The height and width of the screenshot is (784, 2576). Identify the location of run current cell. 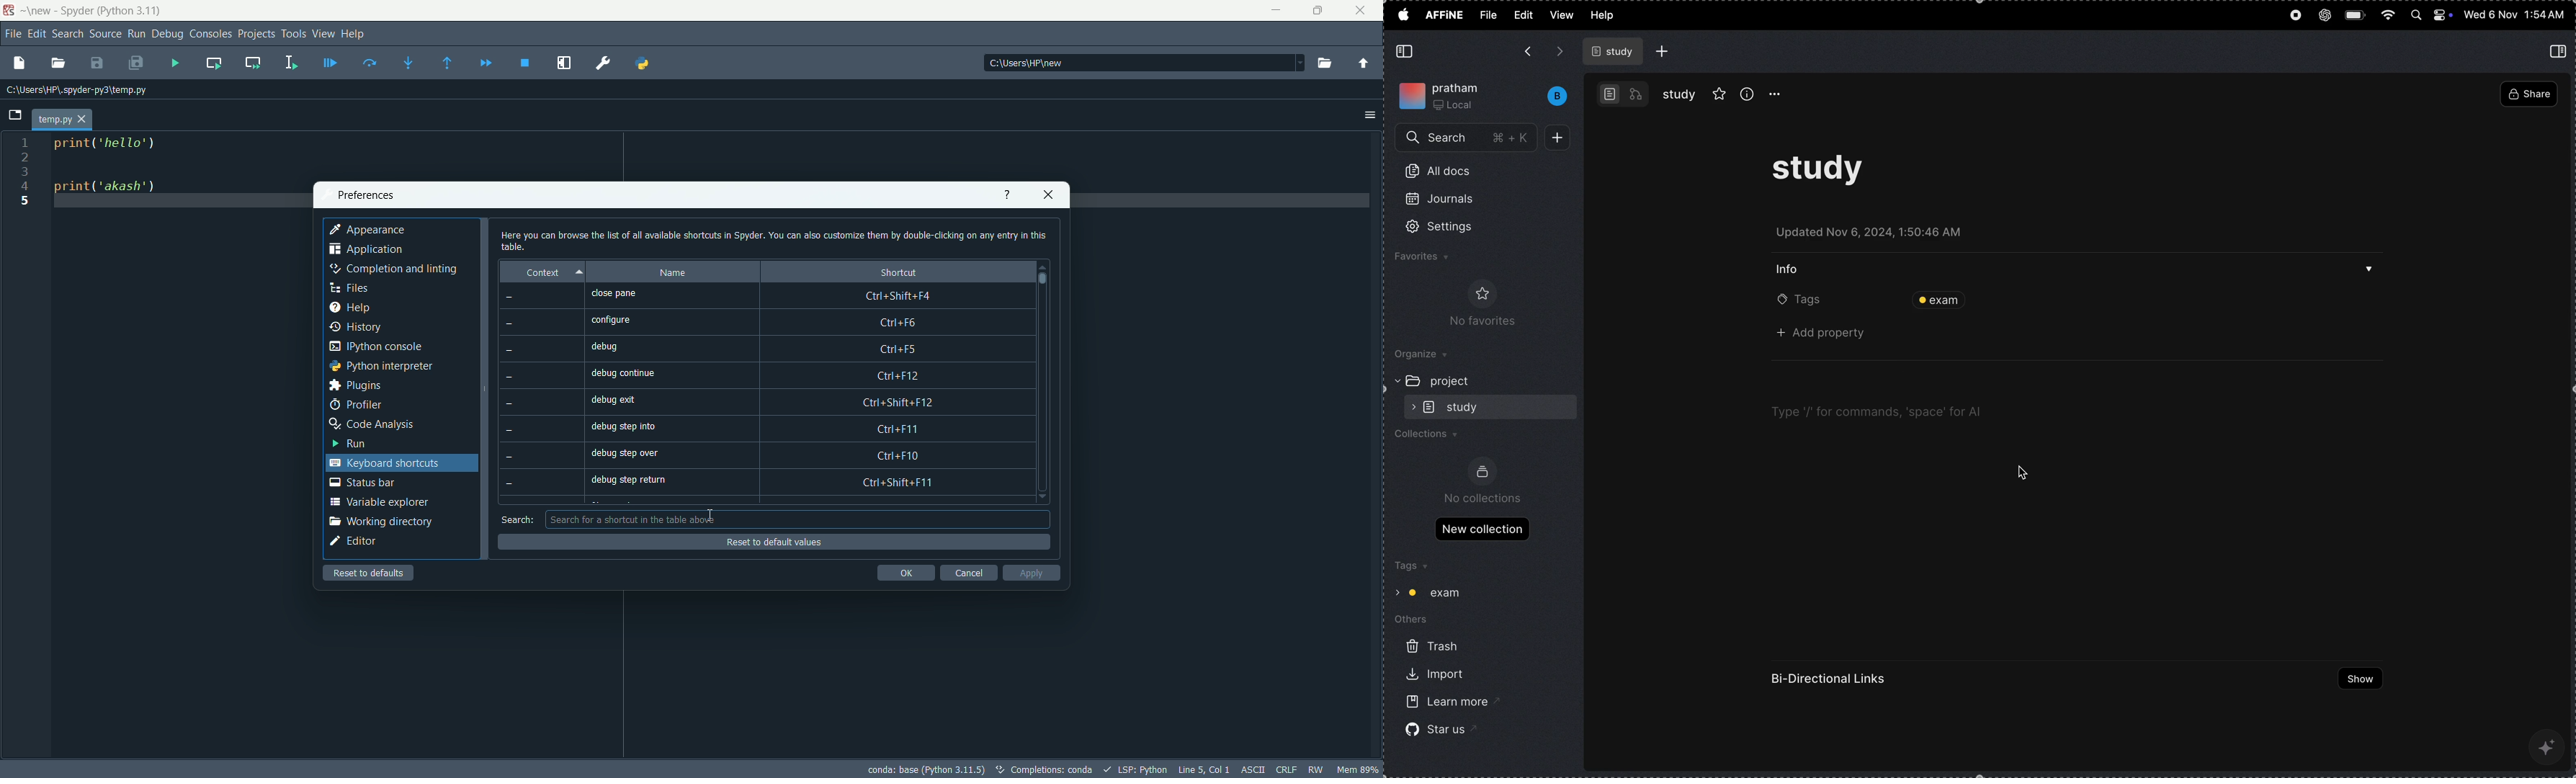
(215, 62).